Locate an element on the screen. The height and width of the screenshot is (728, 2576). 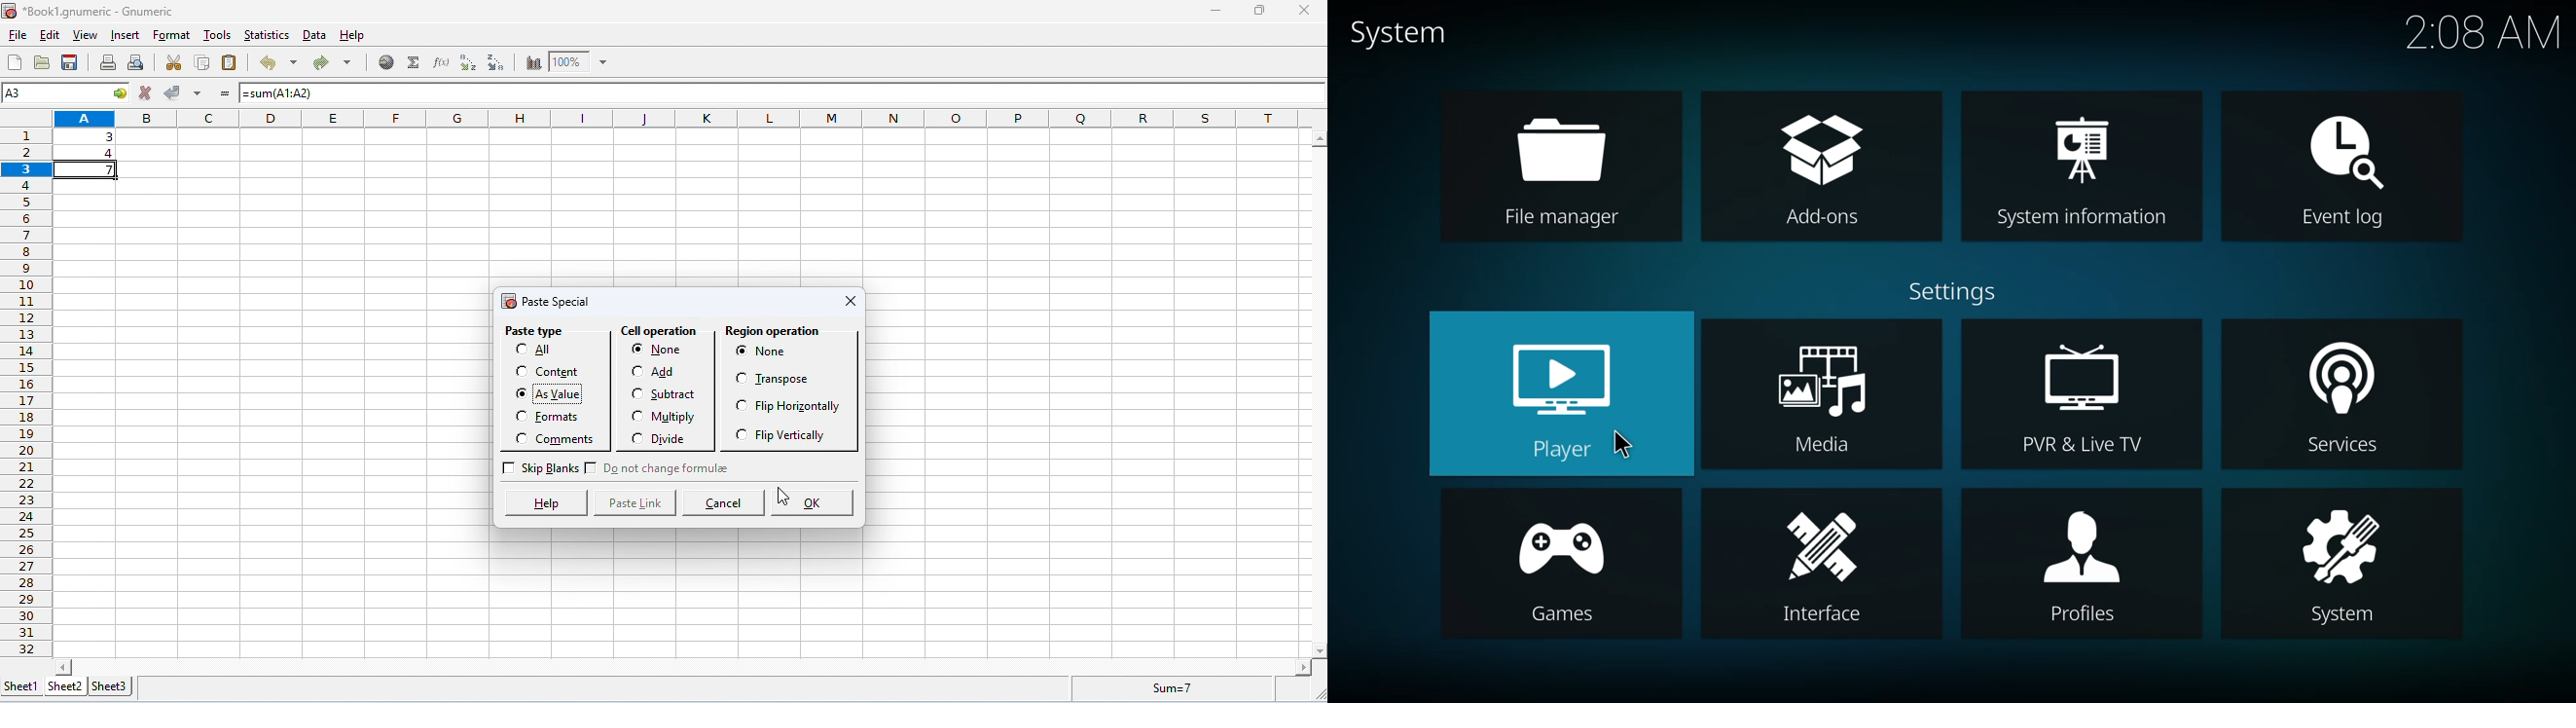
Book1.gnumeric - Gnumeric is located at coordinates (91, 13).